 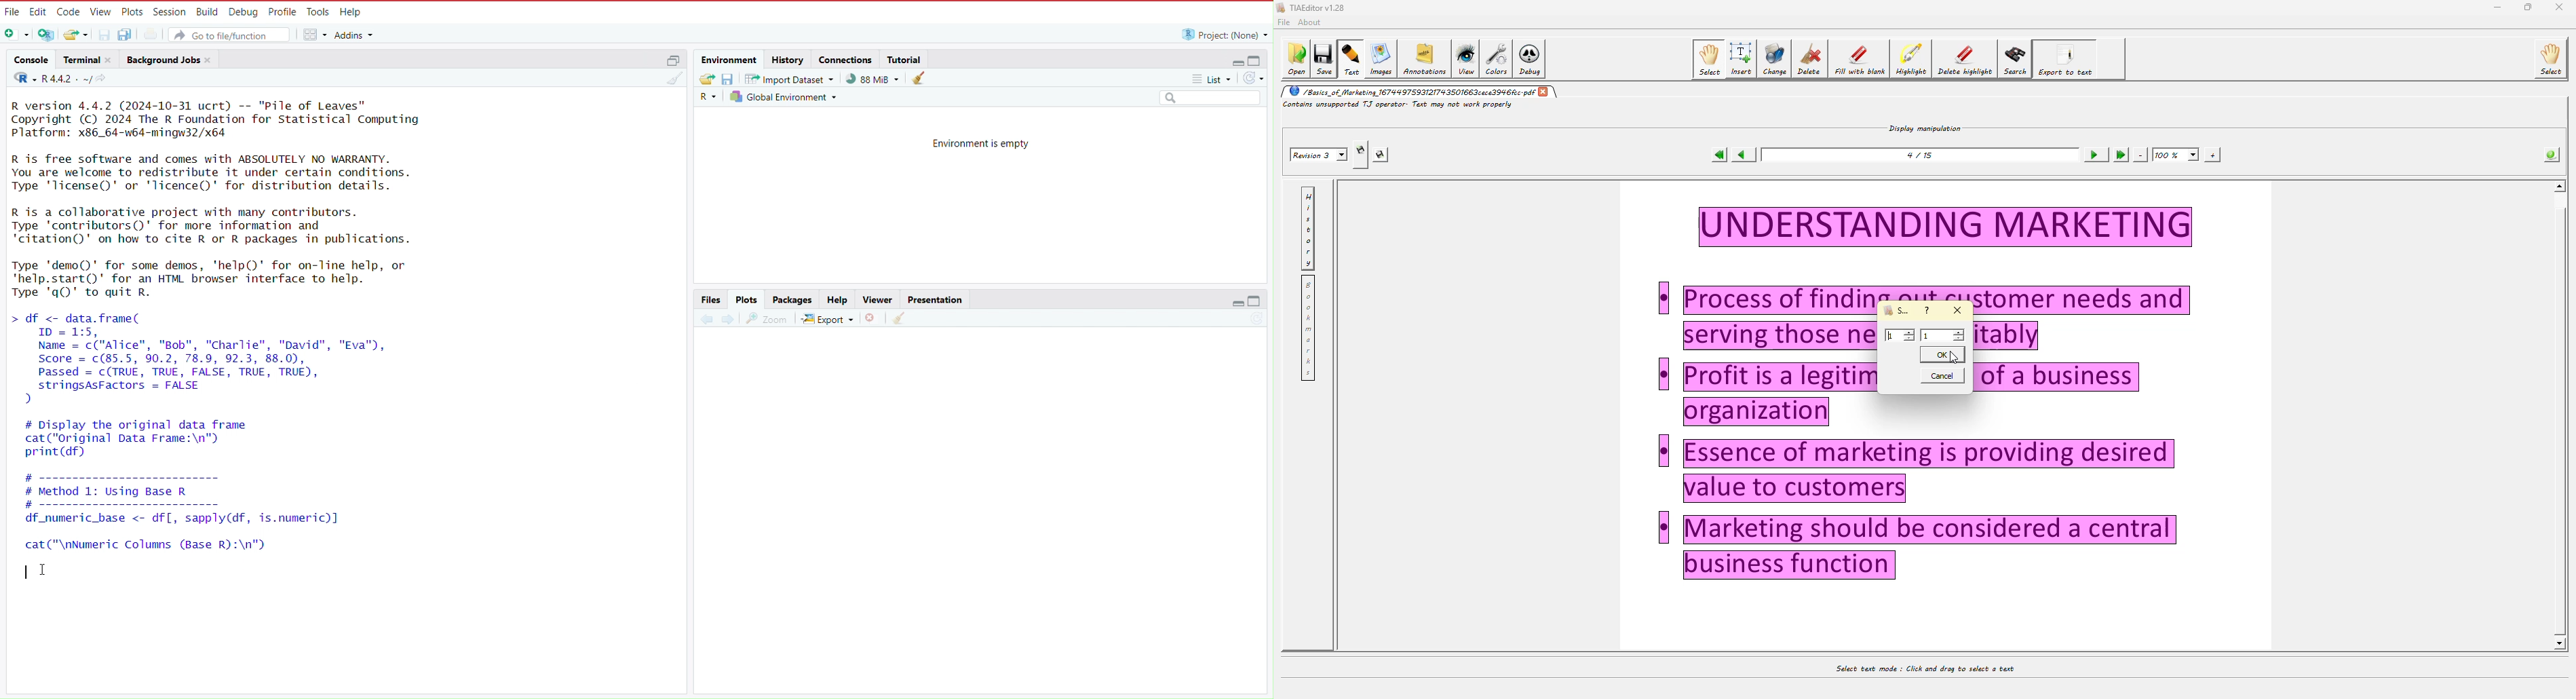 I want to click on create a project, so click(x=46, y=33).